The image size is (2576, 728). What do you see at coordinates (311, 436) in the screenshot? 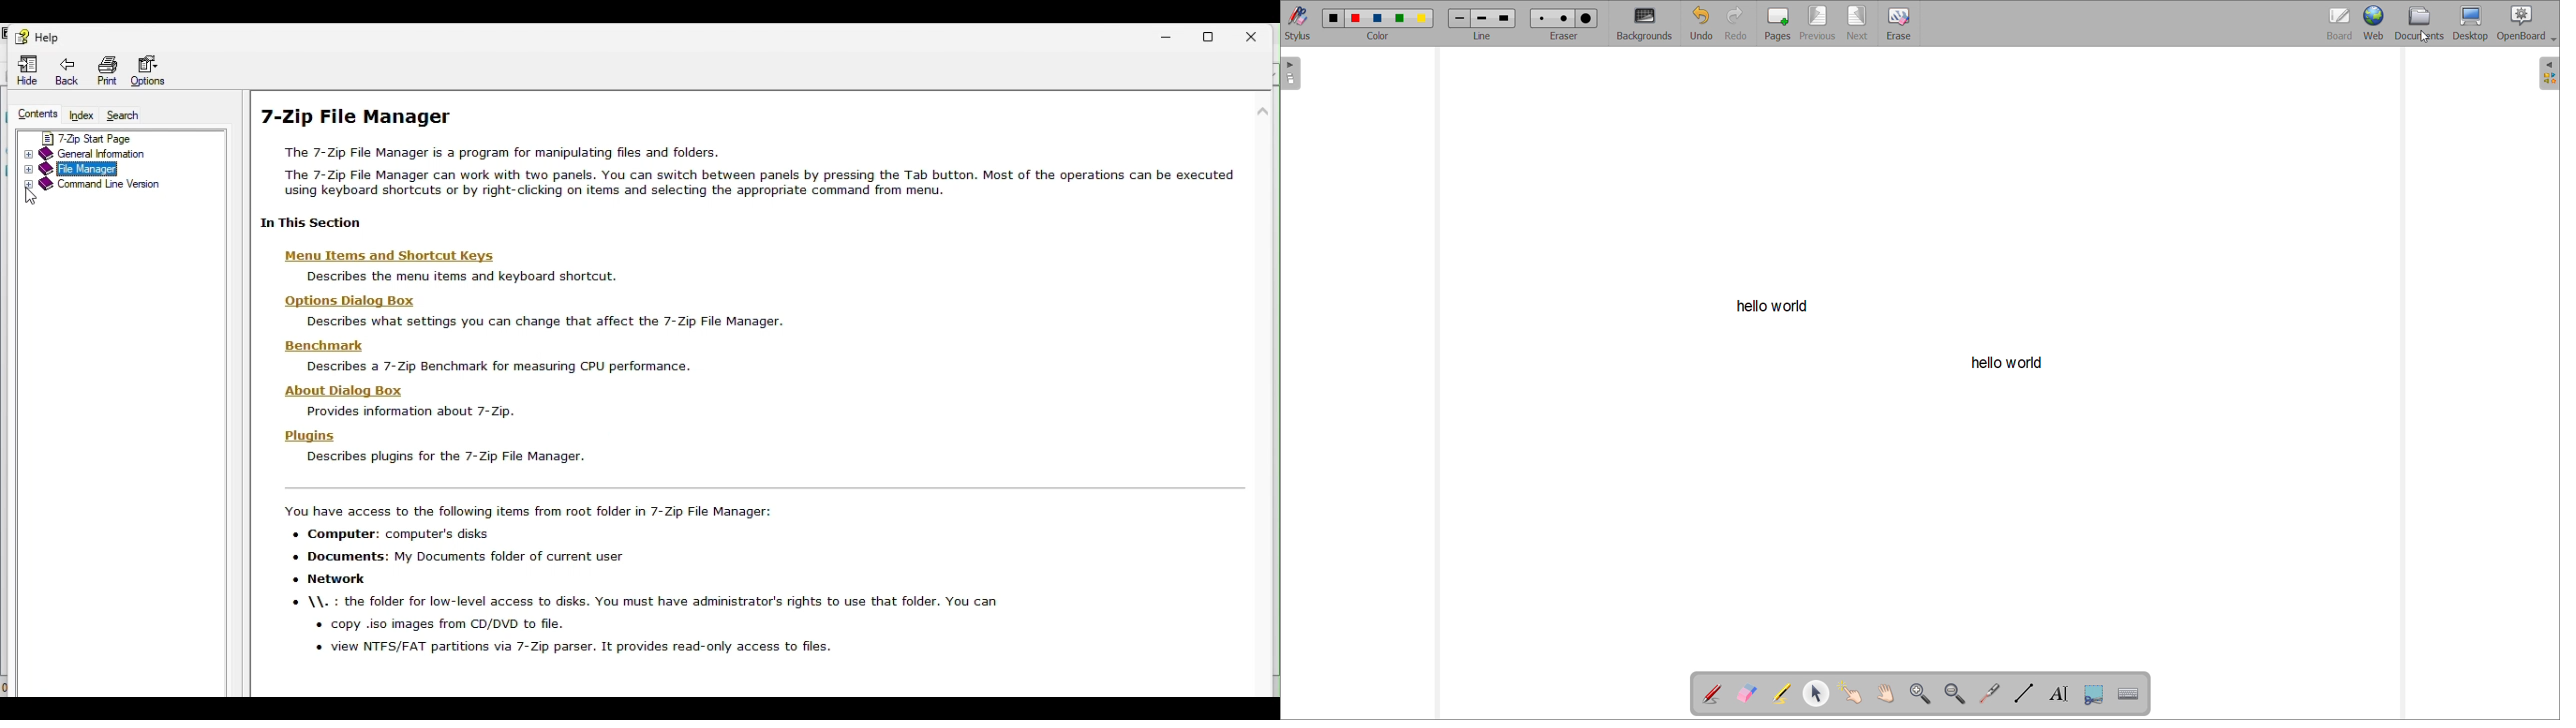
I see `plugins` at bounding box center [311, 436].